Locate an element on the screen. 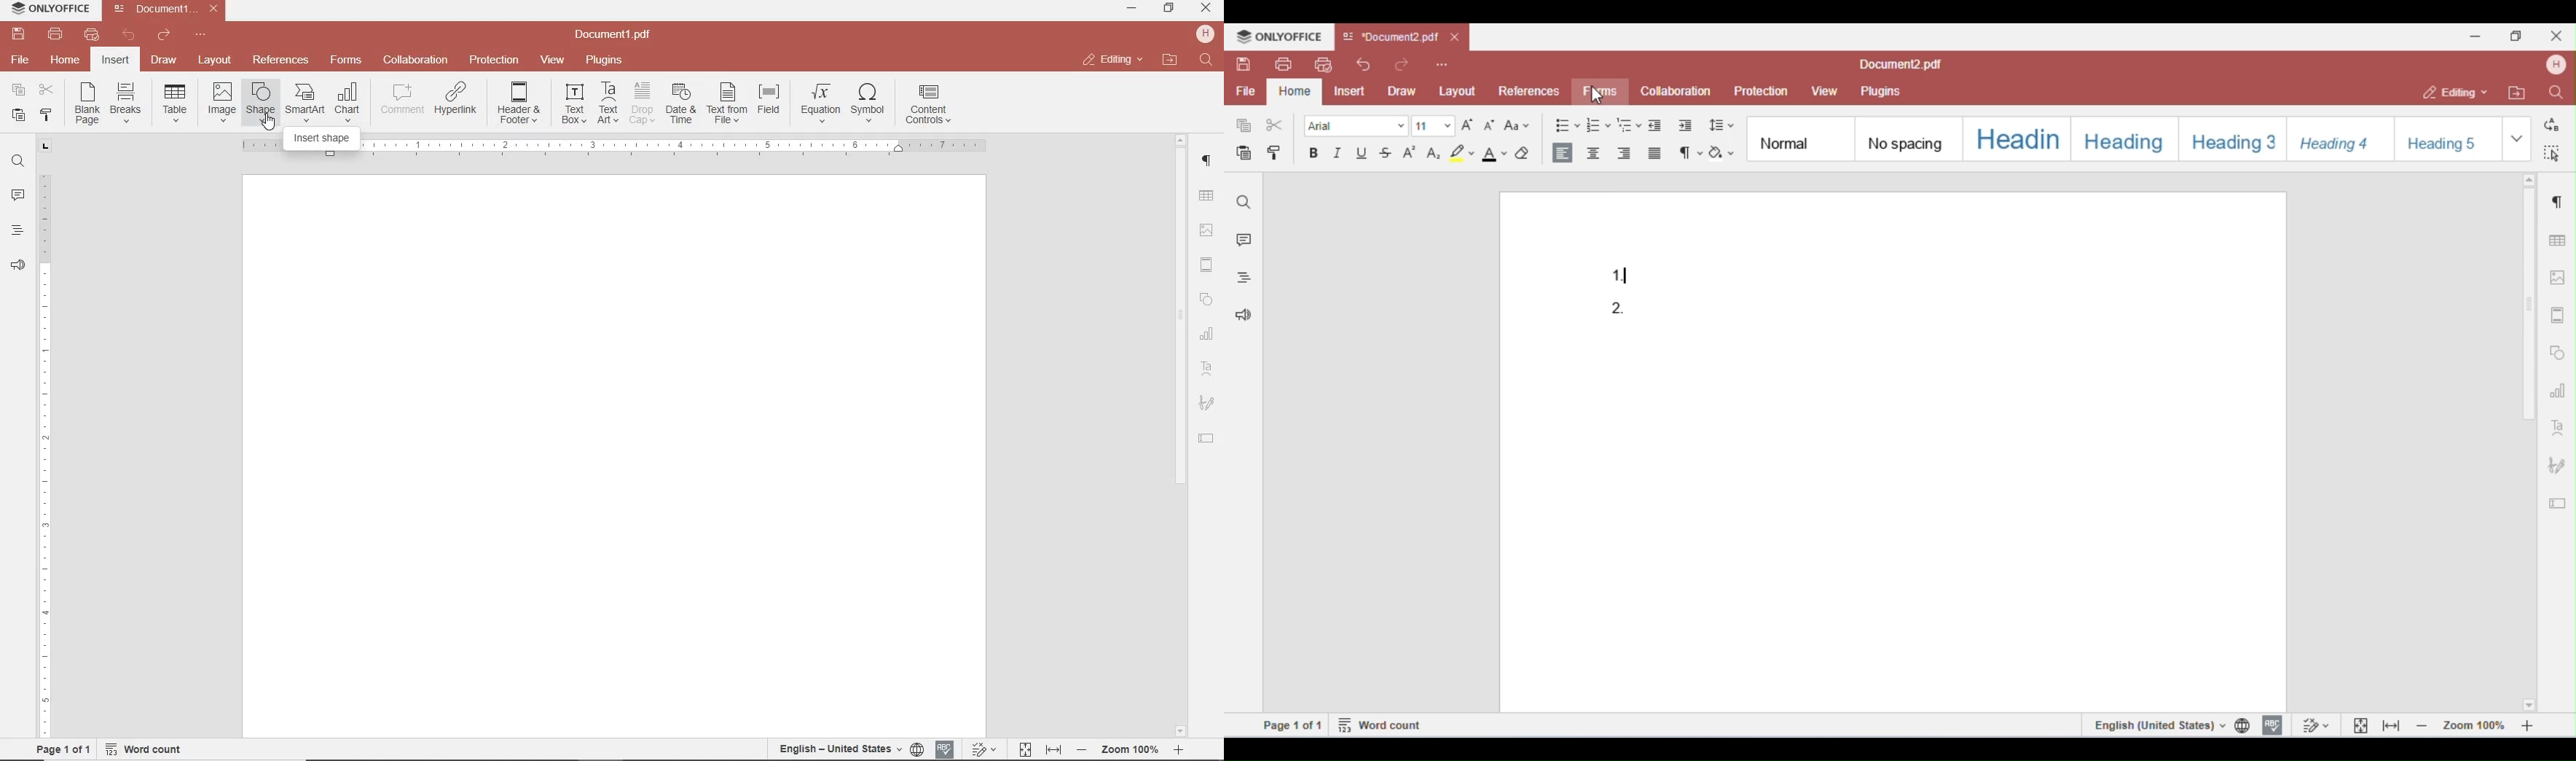  CHART is located at coordinates (1207, 335).